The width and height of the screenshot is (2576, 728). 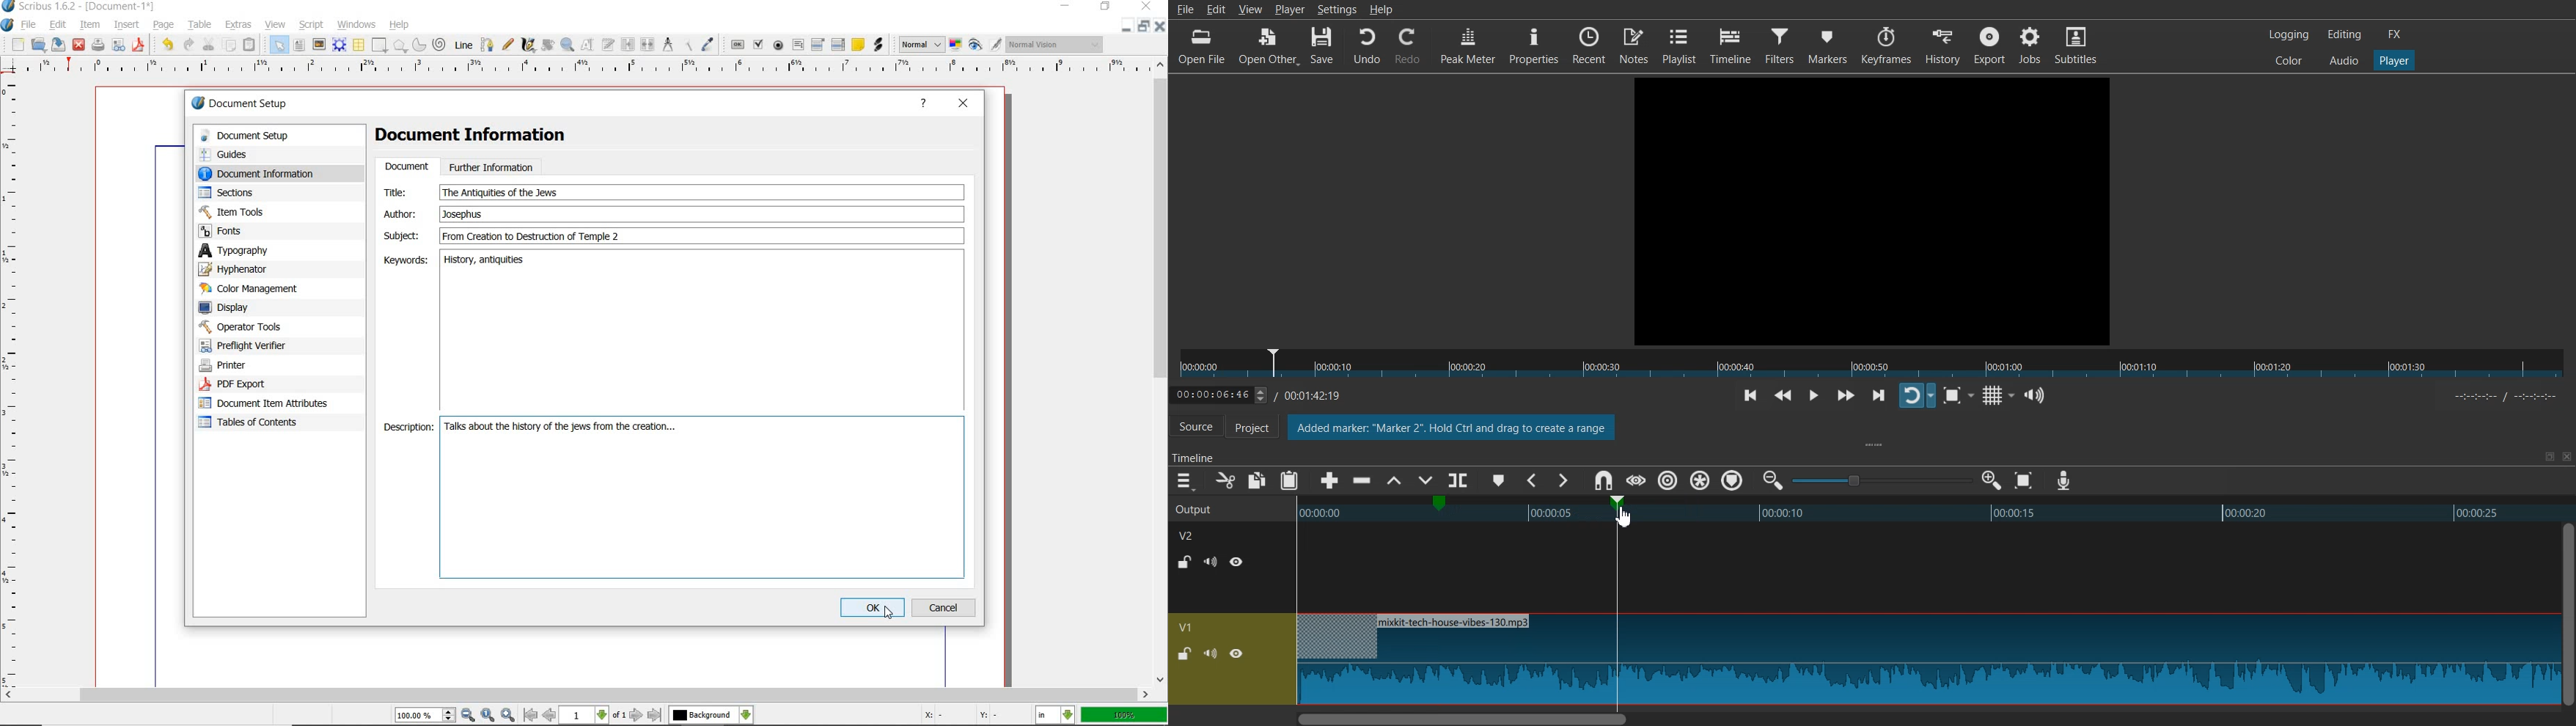 I want to click on text annotation, so click(x=857, y=46).